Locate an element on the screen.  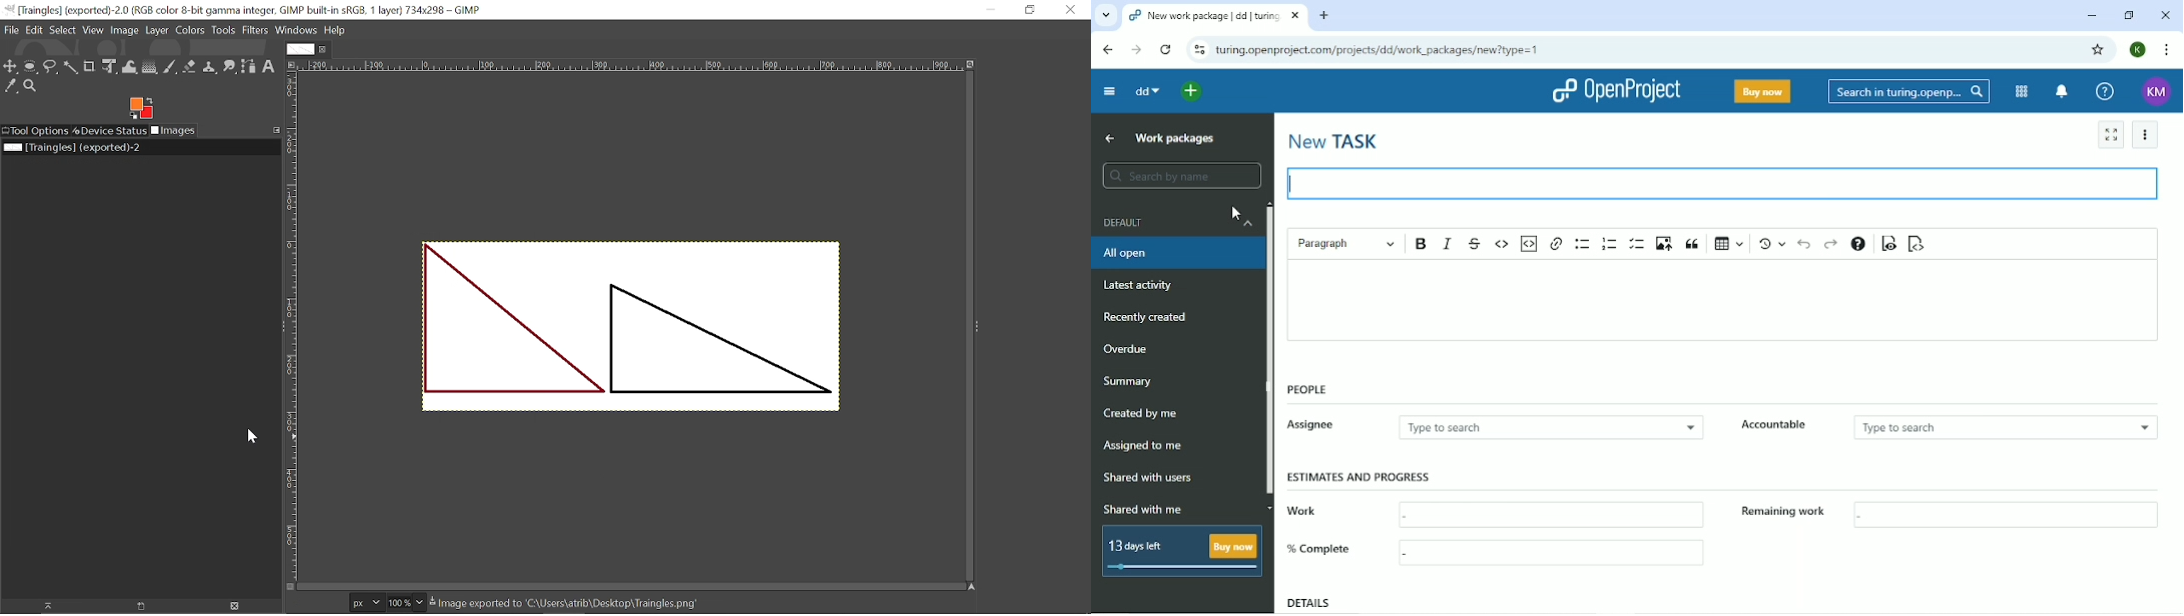
Text tool is located at coordinates (269, 67).